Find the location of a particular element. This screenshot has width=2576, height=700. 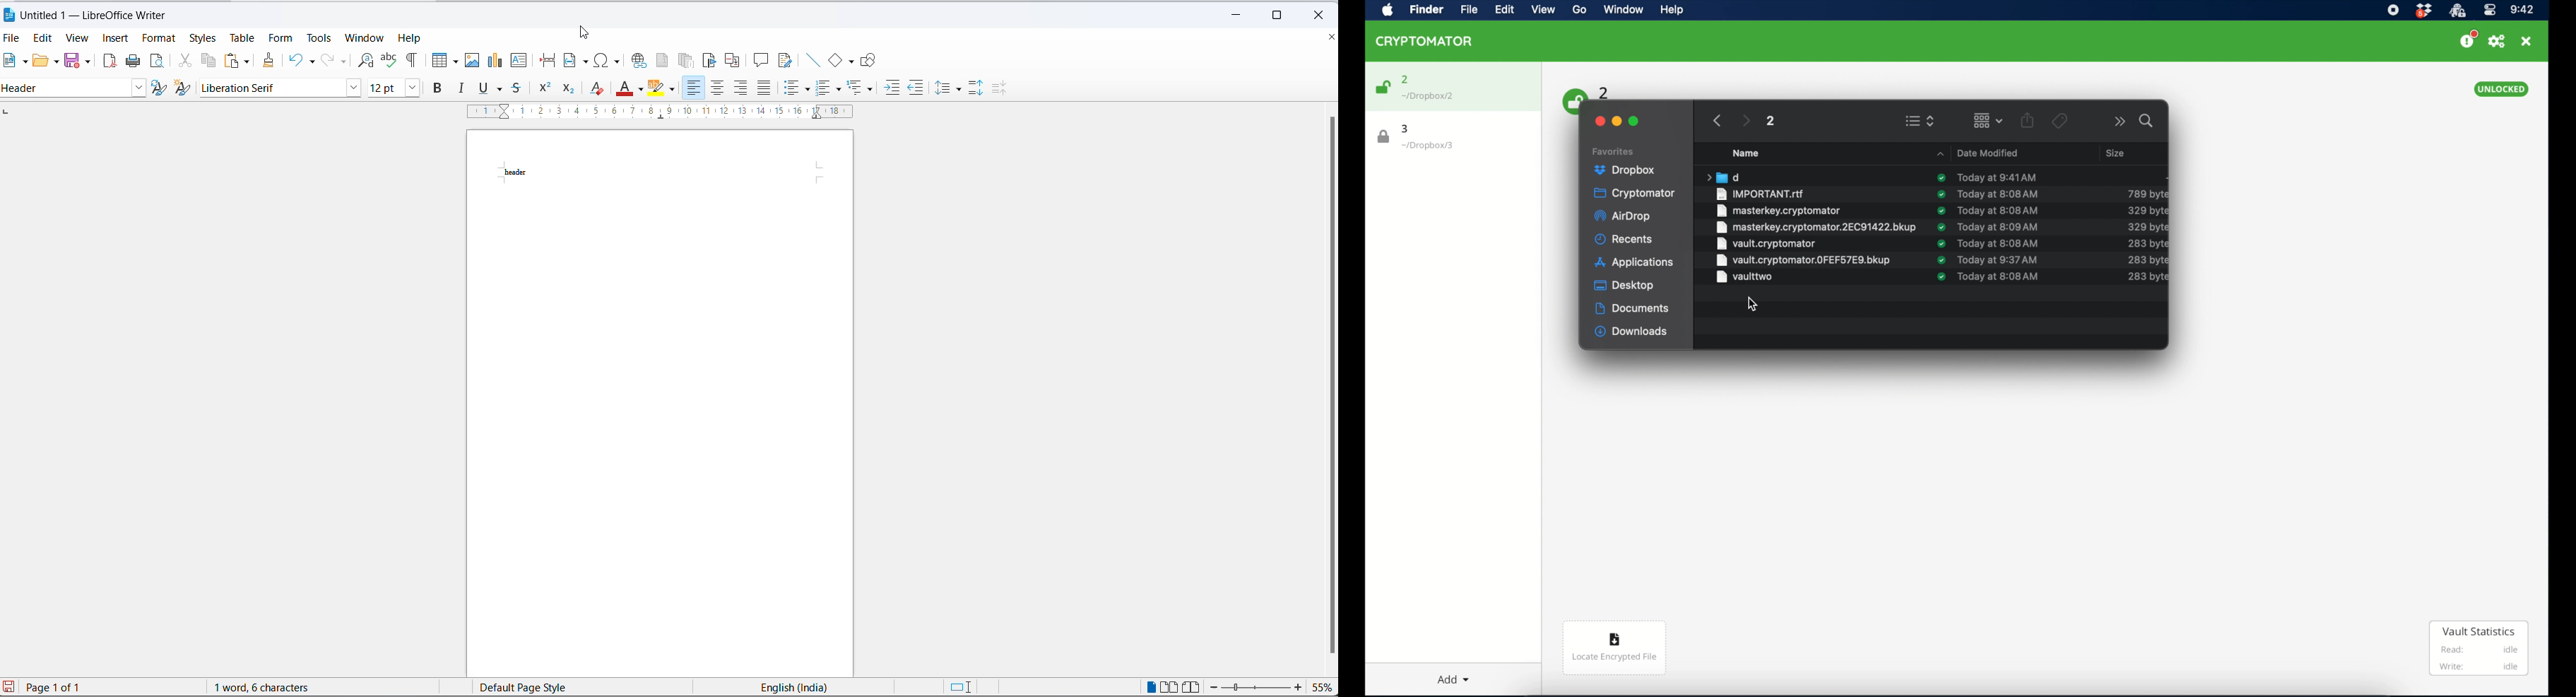

open options is located at coordinates (52, 61).